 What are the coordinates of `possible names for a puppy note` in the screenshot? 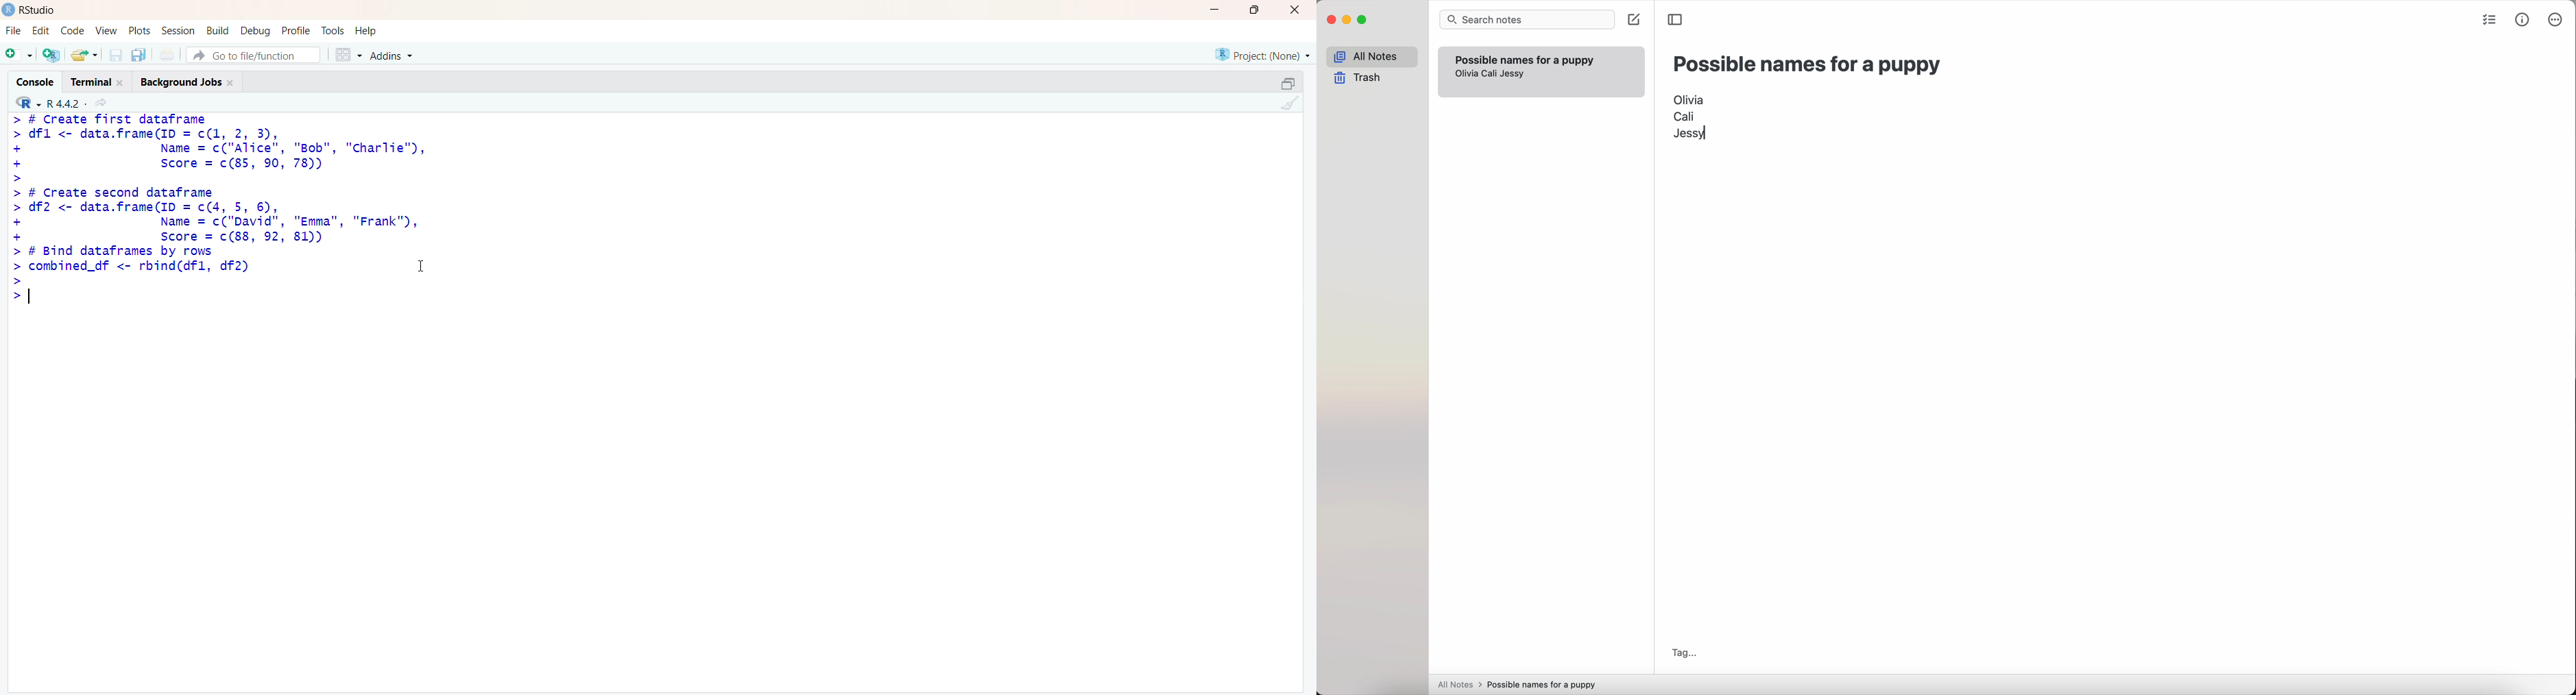 It's located at (1525, 58).